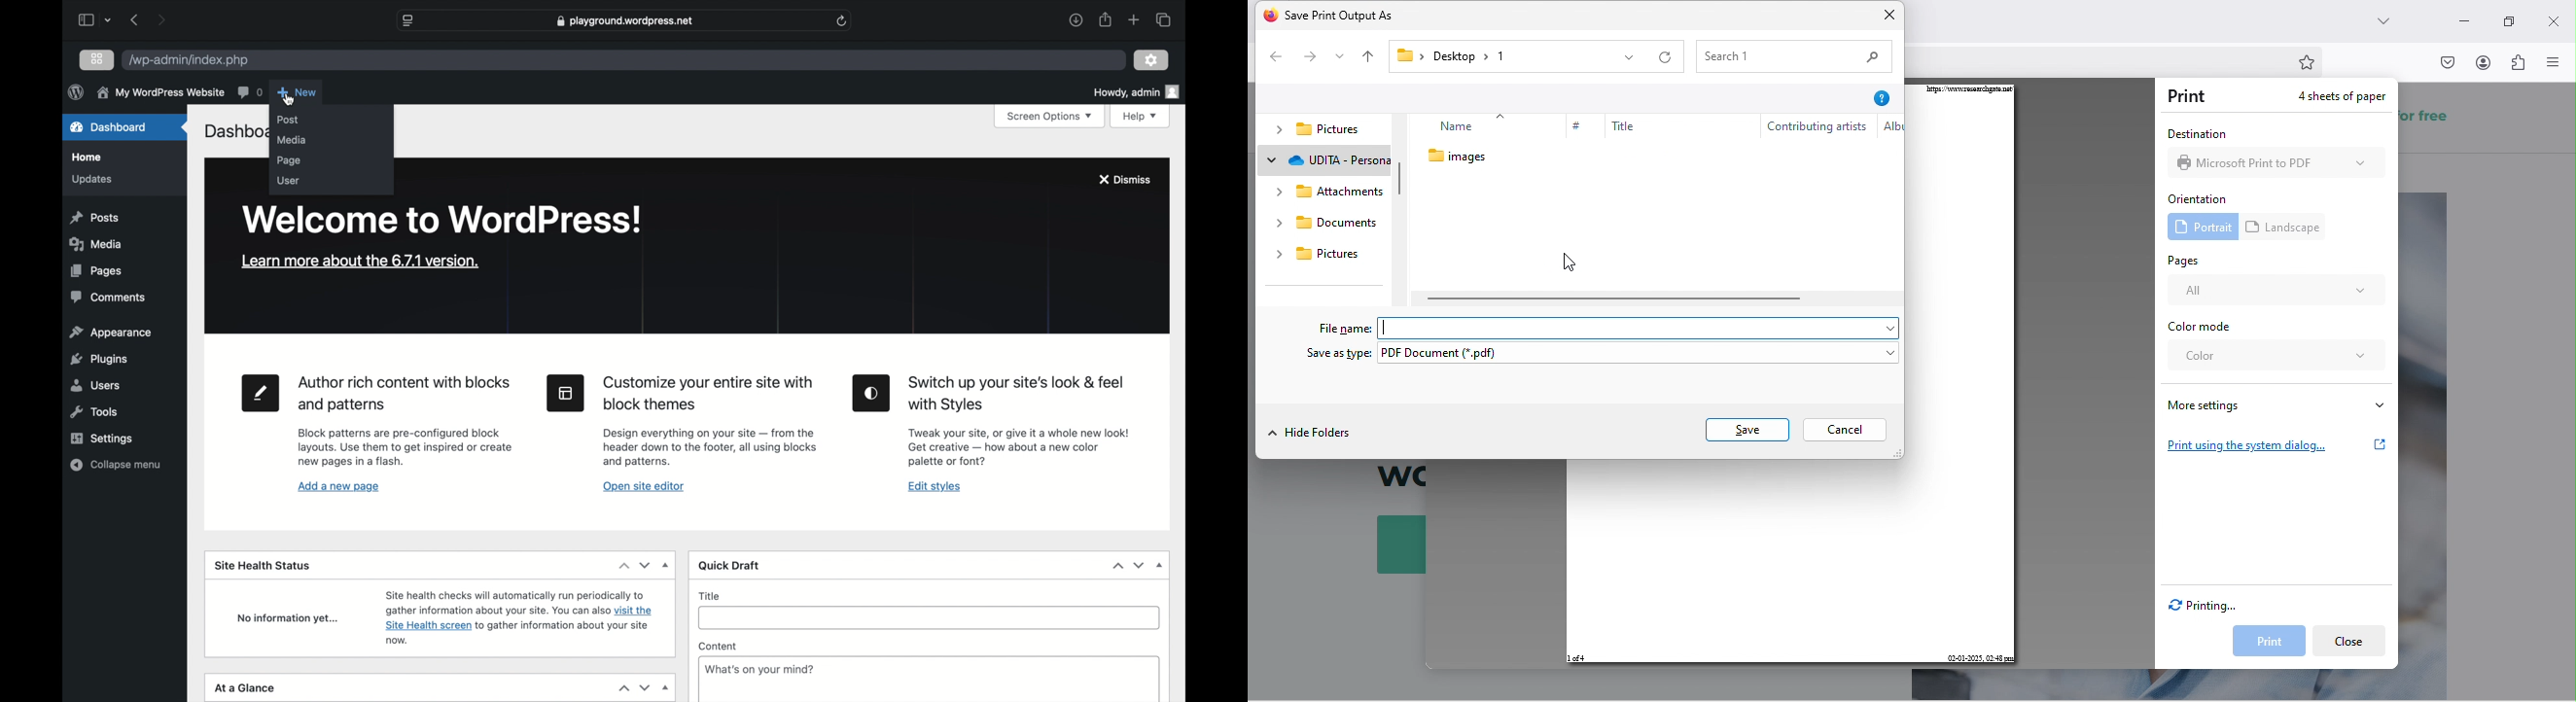  I want to click on pocket, so click(2446, 62).